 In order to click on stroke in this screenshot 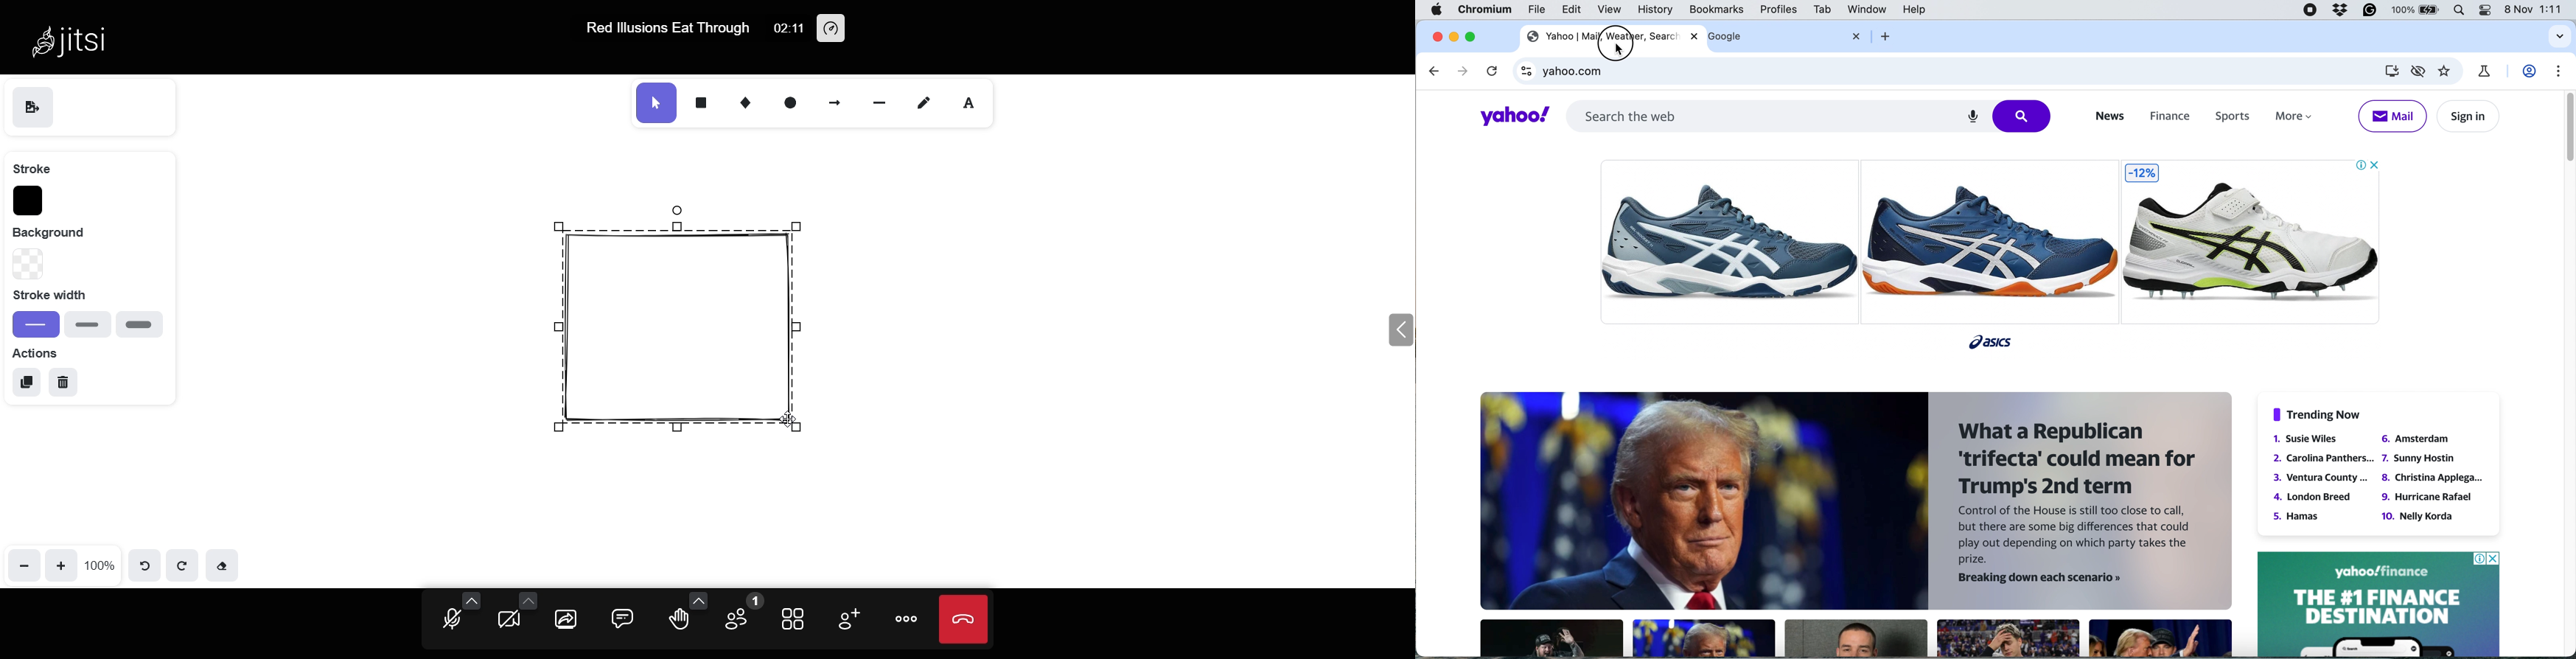, I will do `click(32, 167)`.